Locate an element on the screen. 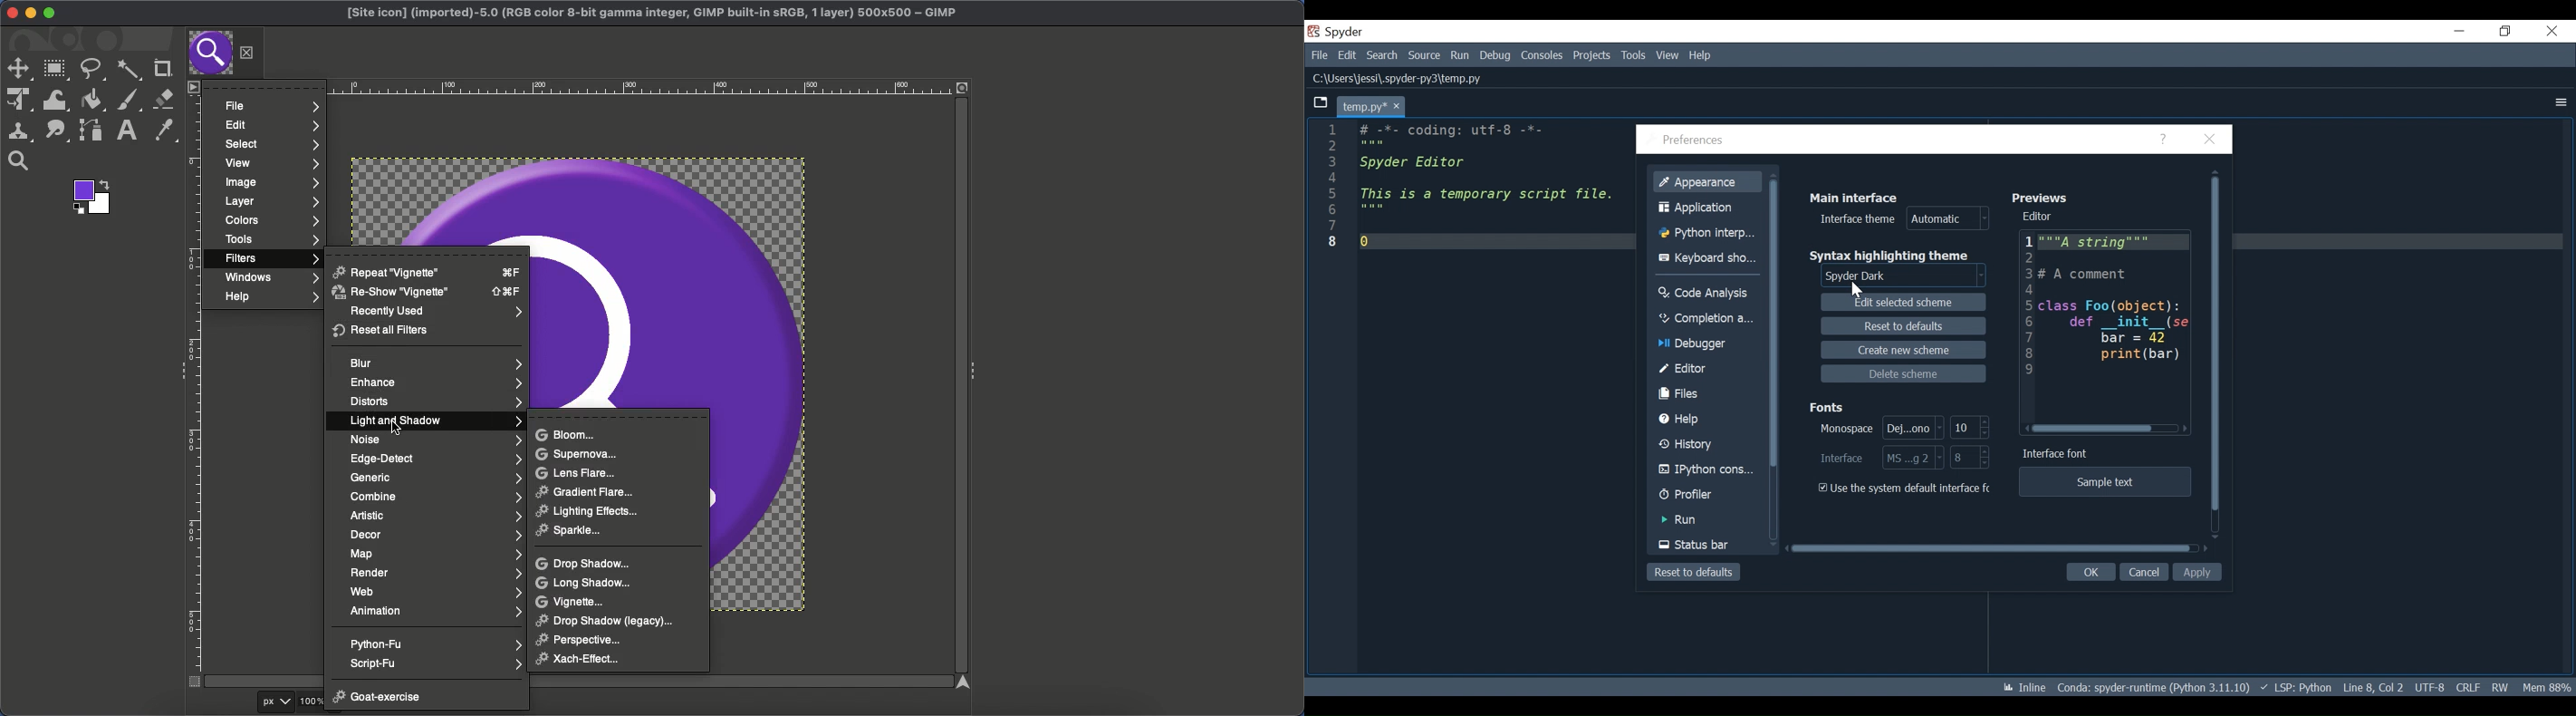 This screenshot has width=2576, height=728. Minimize is located at coordinates (31, 14).